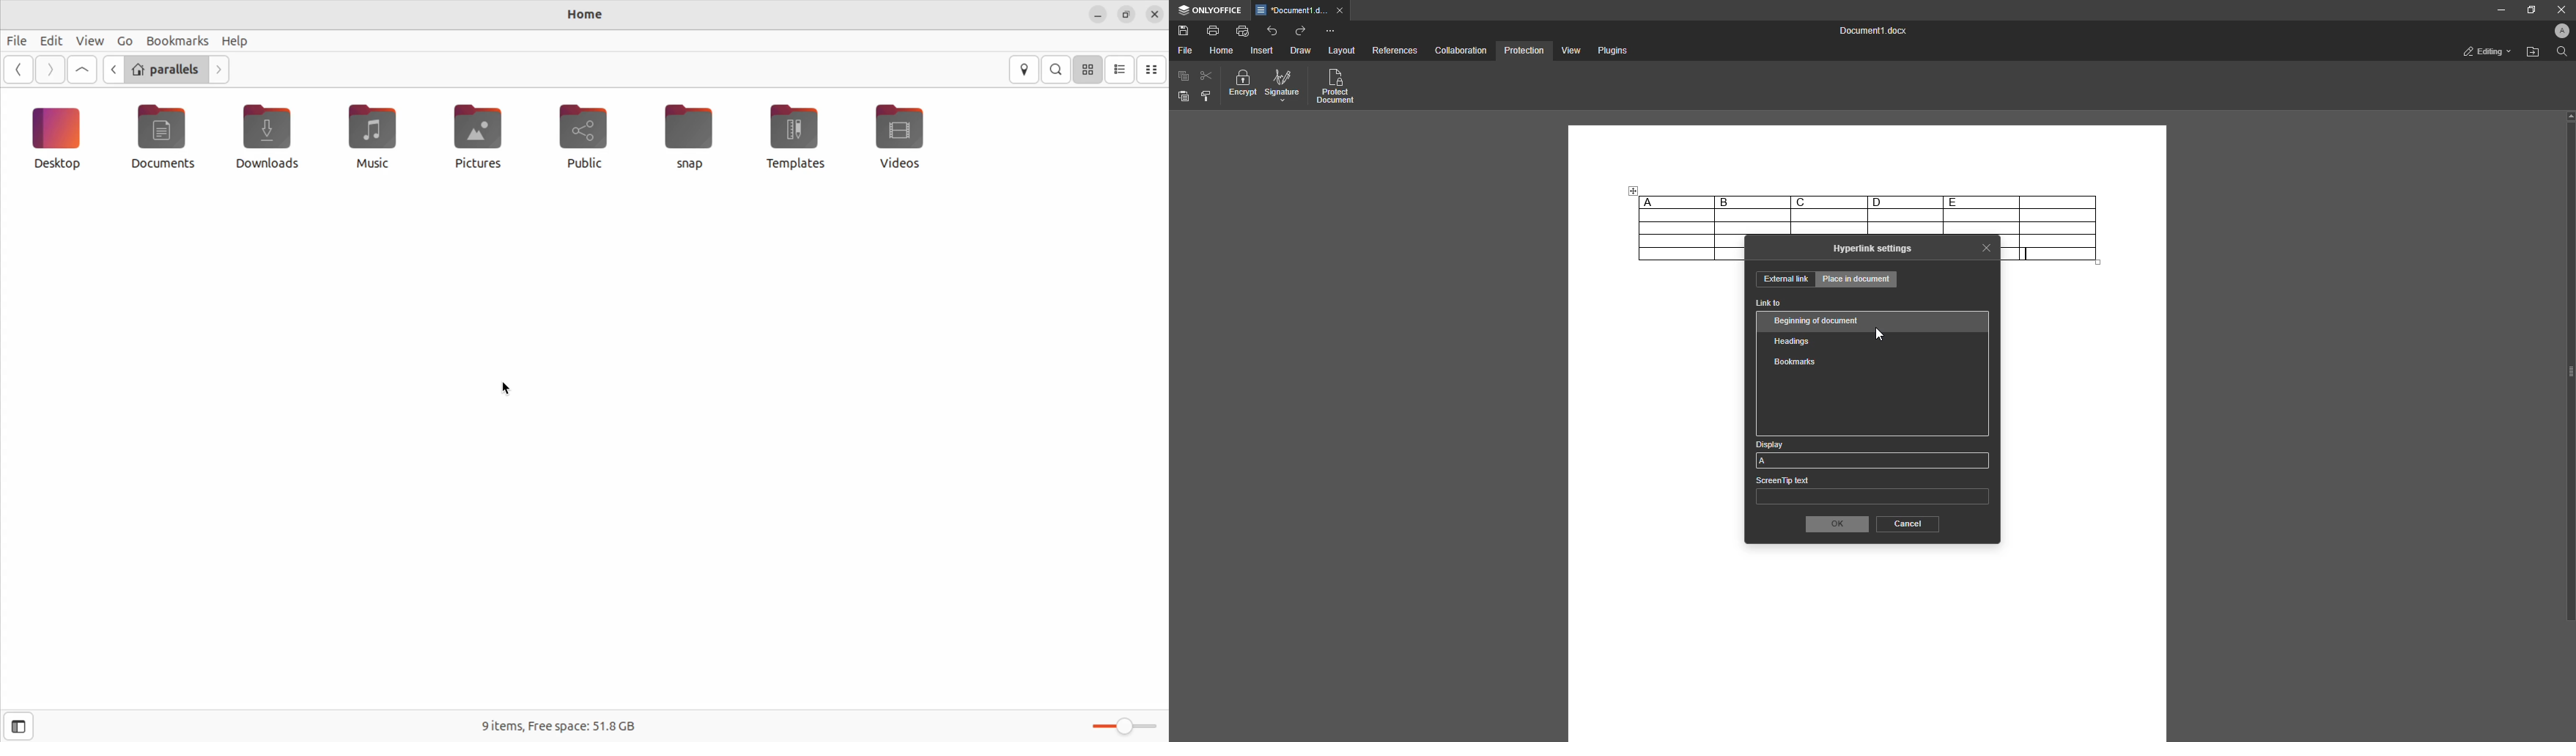  What do you see at coordinates (1214, 29) in the screenshot?
I see `Print` at bounding box center [1214, 29].